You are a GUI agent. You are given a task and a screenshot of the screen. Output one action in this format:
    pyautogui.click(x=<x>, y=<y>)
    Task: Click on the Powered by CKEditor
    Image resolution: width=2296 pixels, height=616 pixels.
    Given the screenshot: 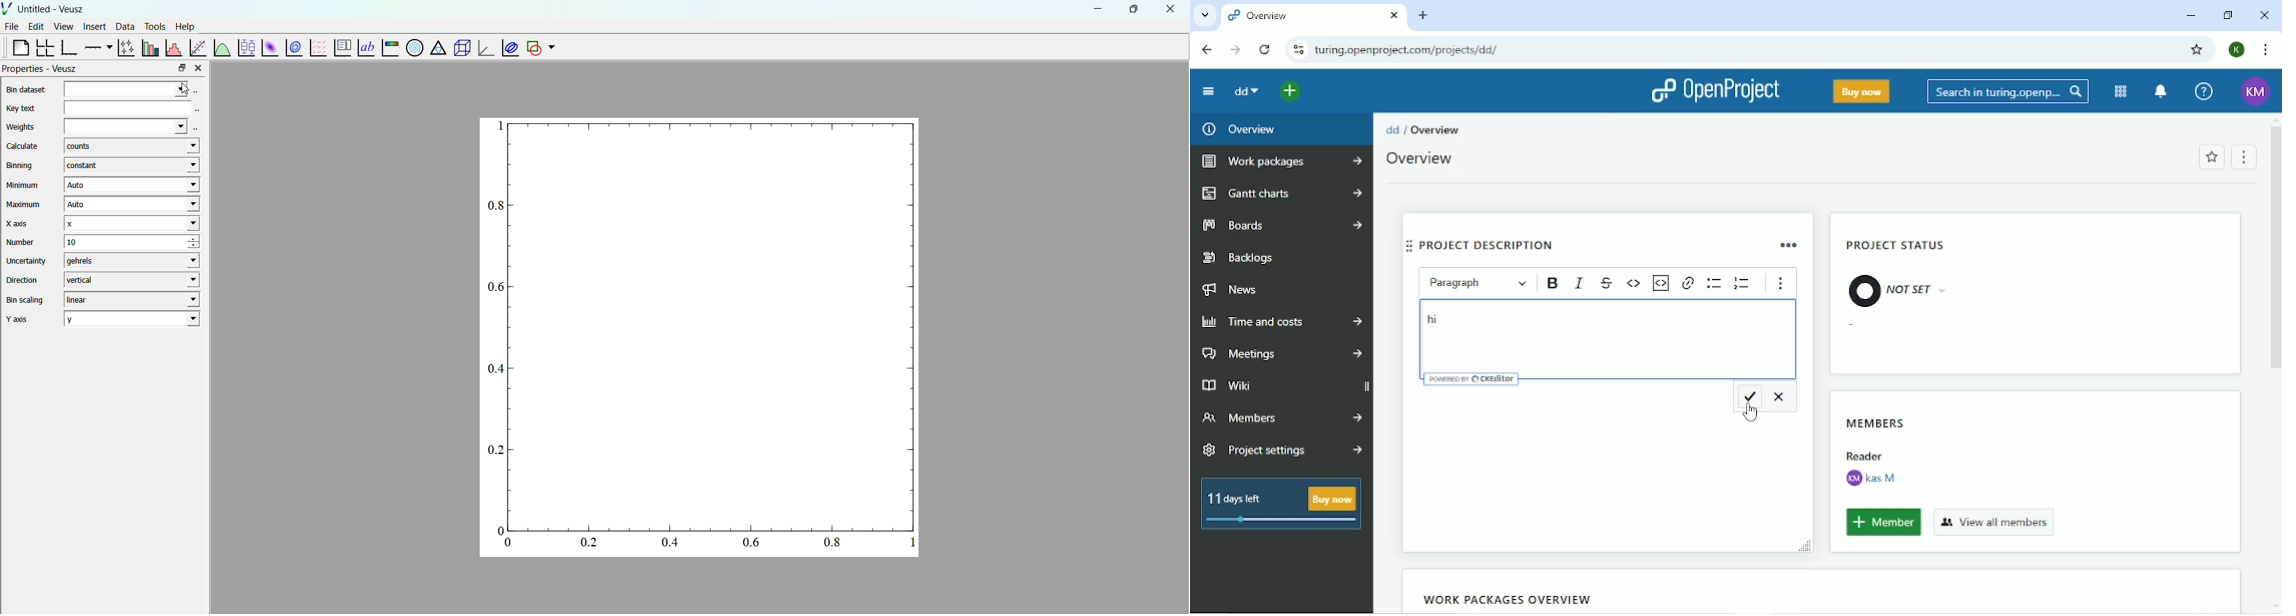 What is the action you would take?
    pyautogui.click(x=1472, y=378)
    